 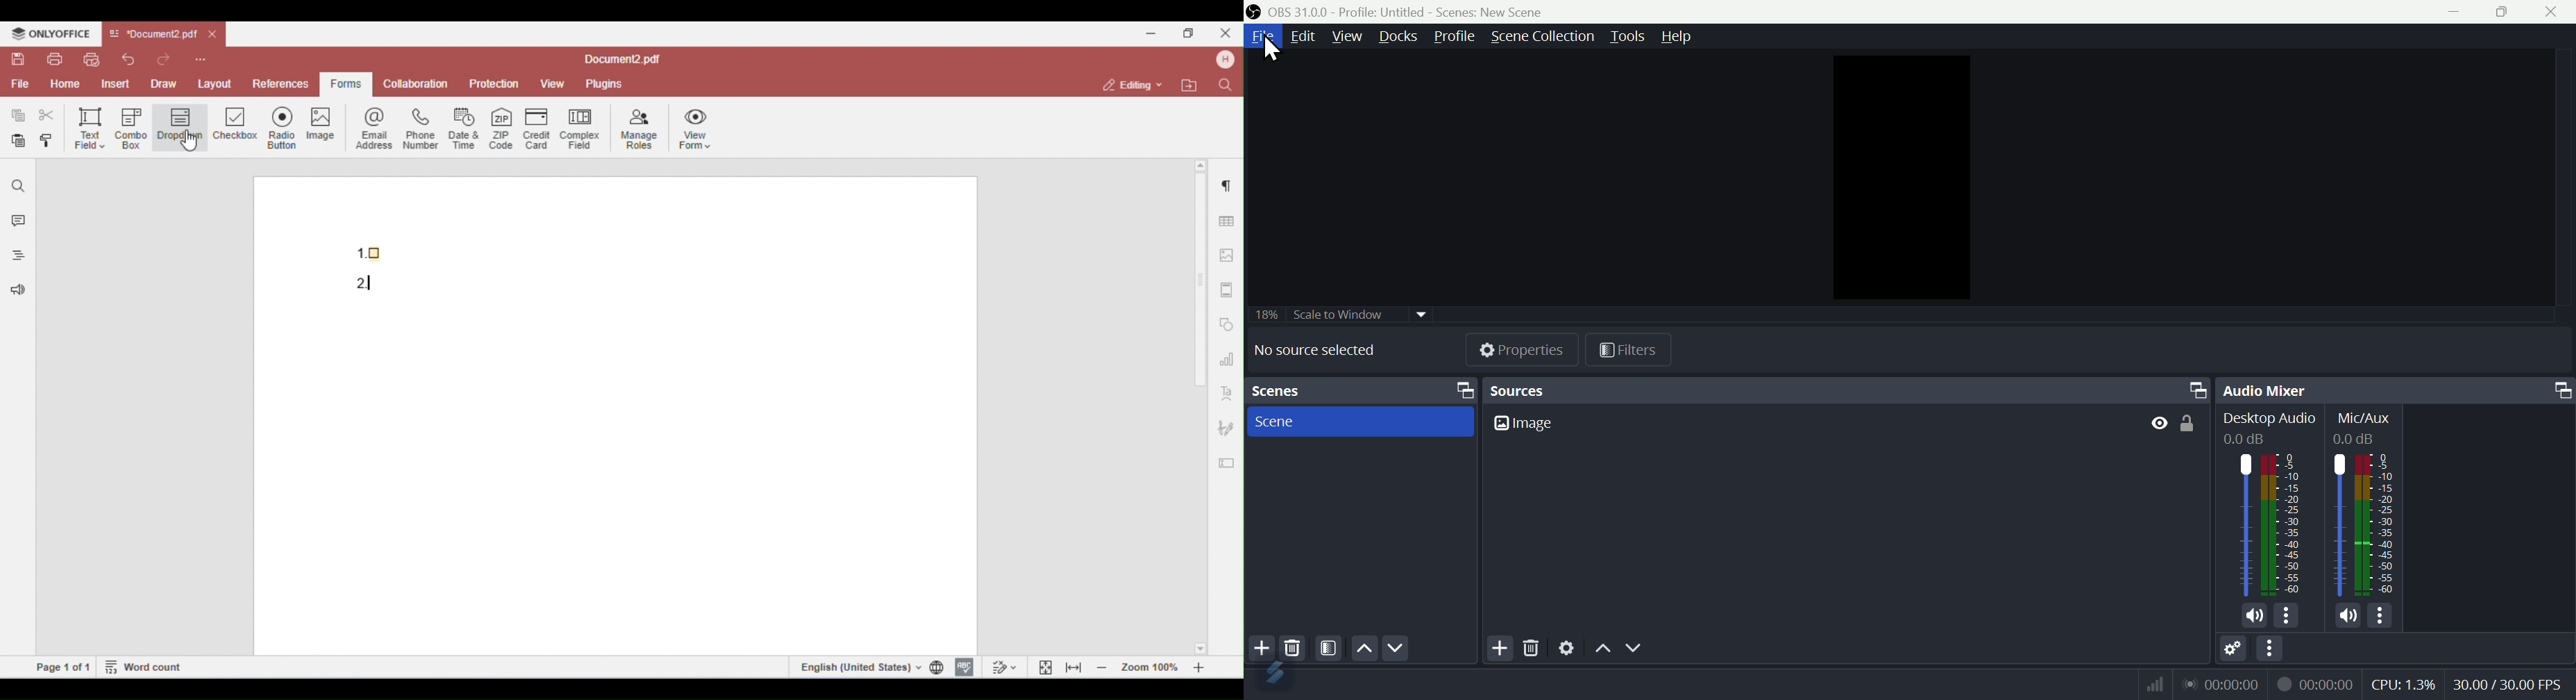 I want to click on Down, so click(x=1398, y=651).